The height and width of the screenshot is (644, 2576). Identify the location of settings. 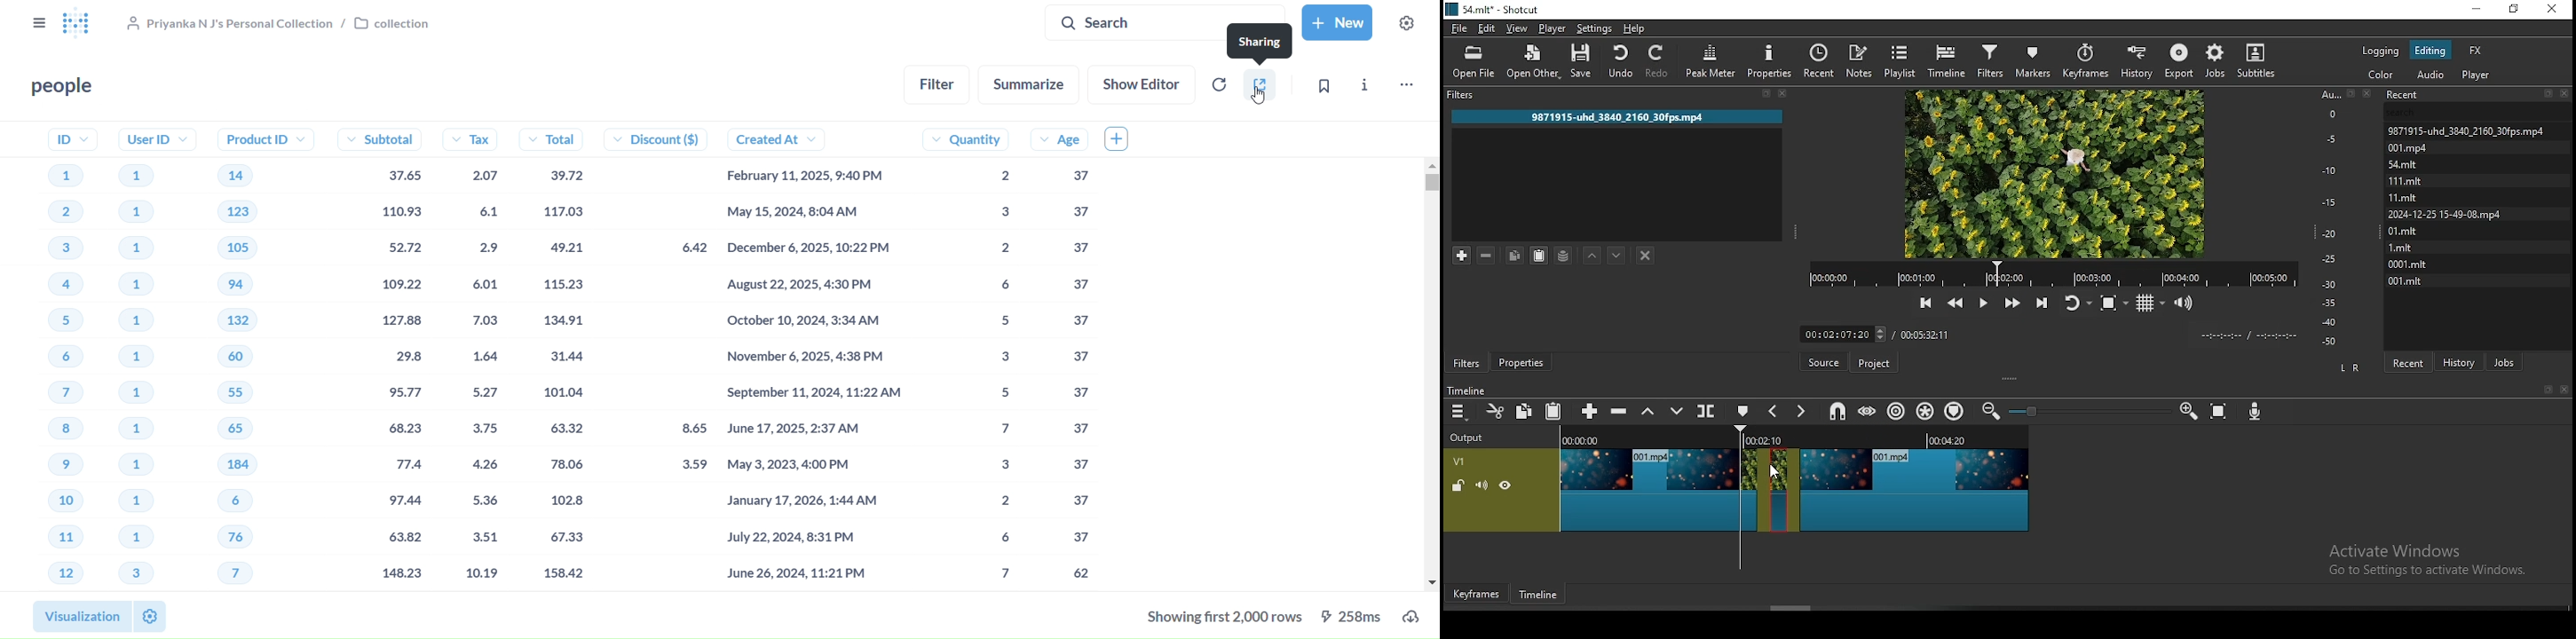
(1593, 29).